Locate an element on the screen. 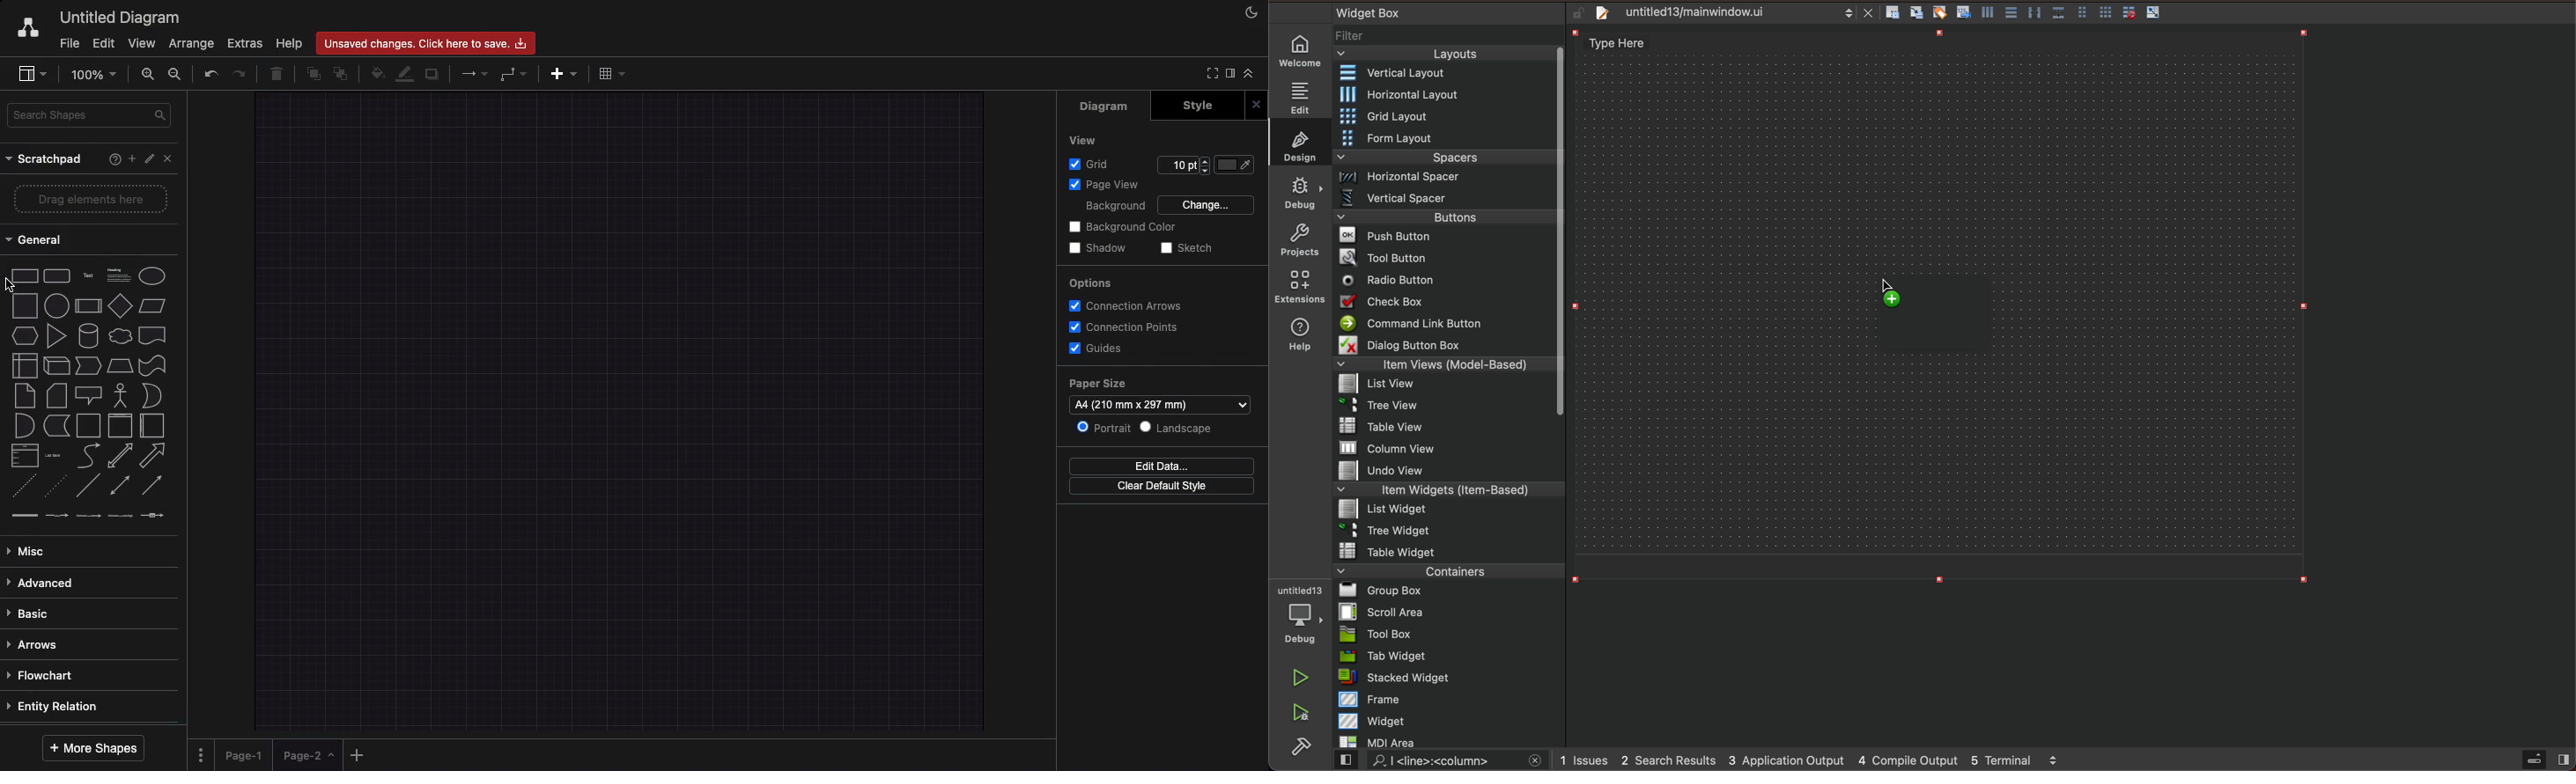 The width and height of the screenshot is (2576, 784). data storage is located at coordinates (55, 425).